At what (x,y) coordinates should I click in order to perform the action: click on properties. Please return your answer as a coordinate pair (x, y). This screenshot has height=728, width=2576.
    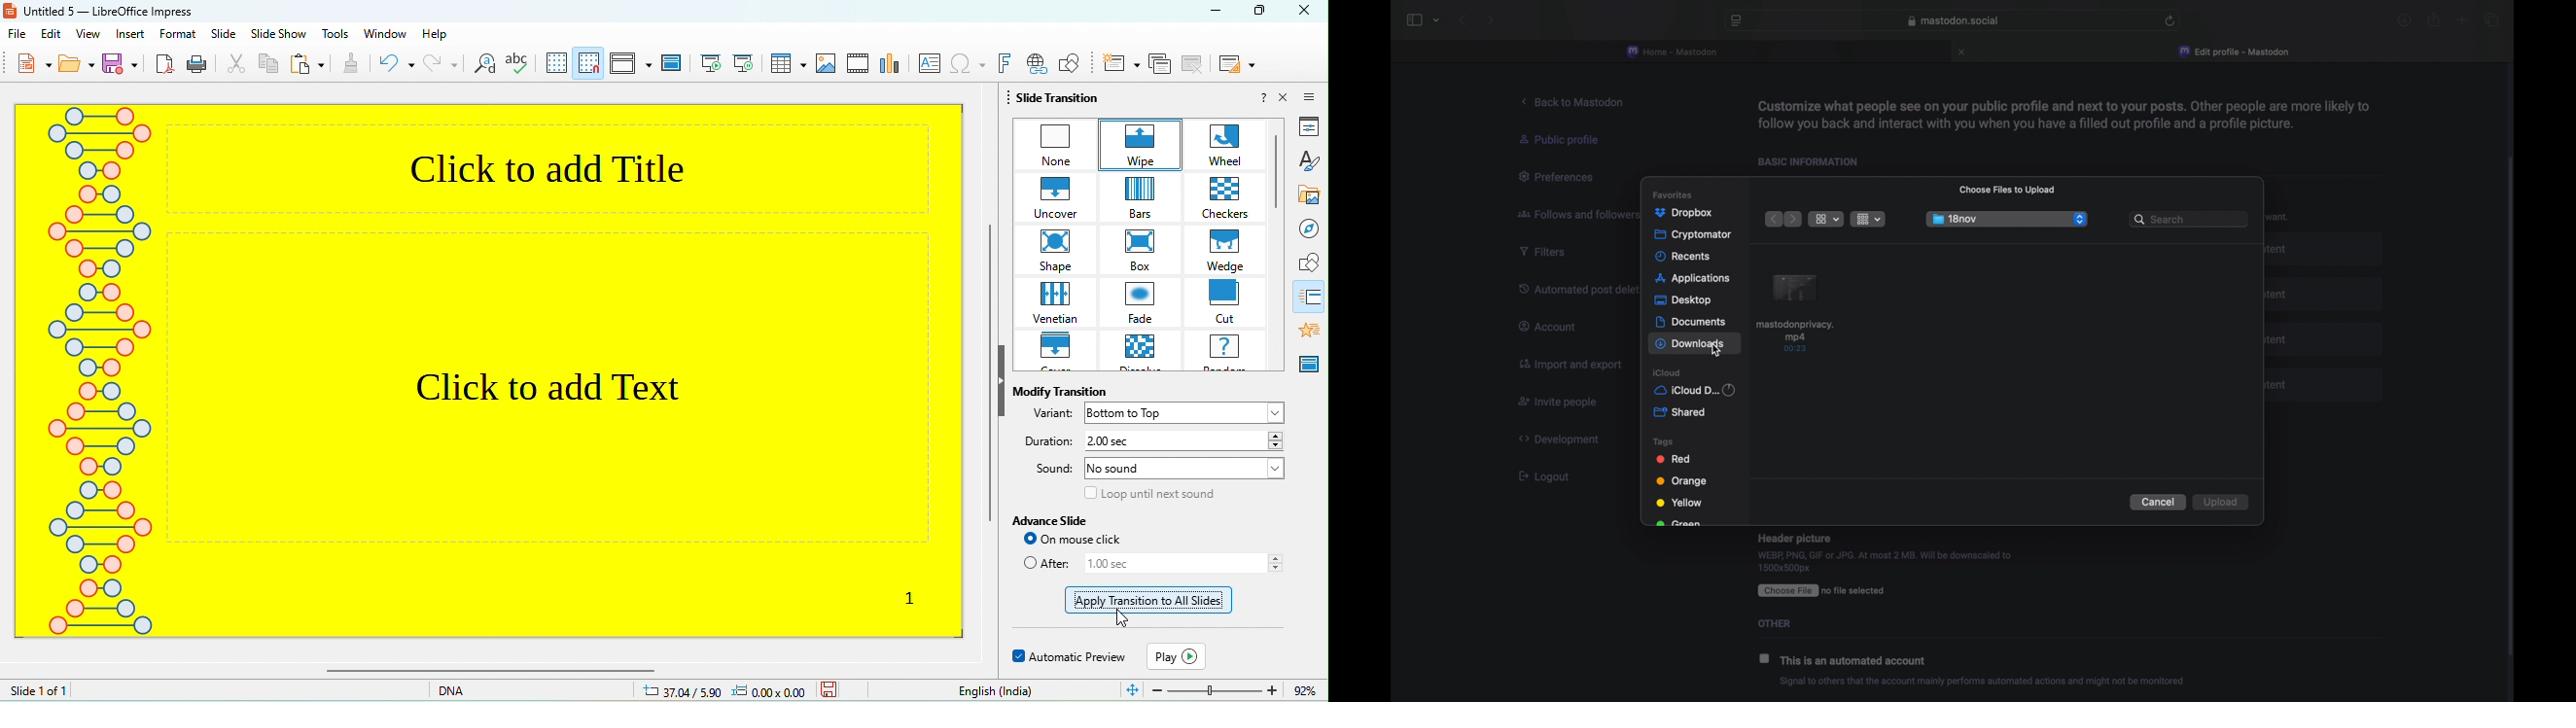
    Looking at the image, I should click on (1303, 126).